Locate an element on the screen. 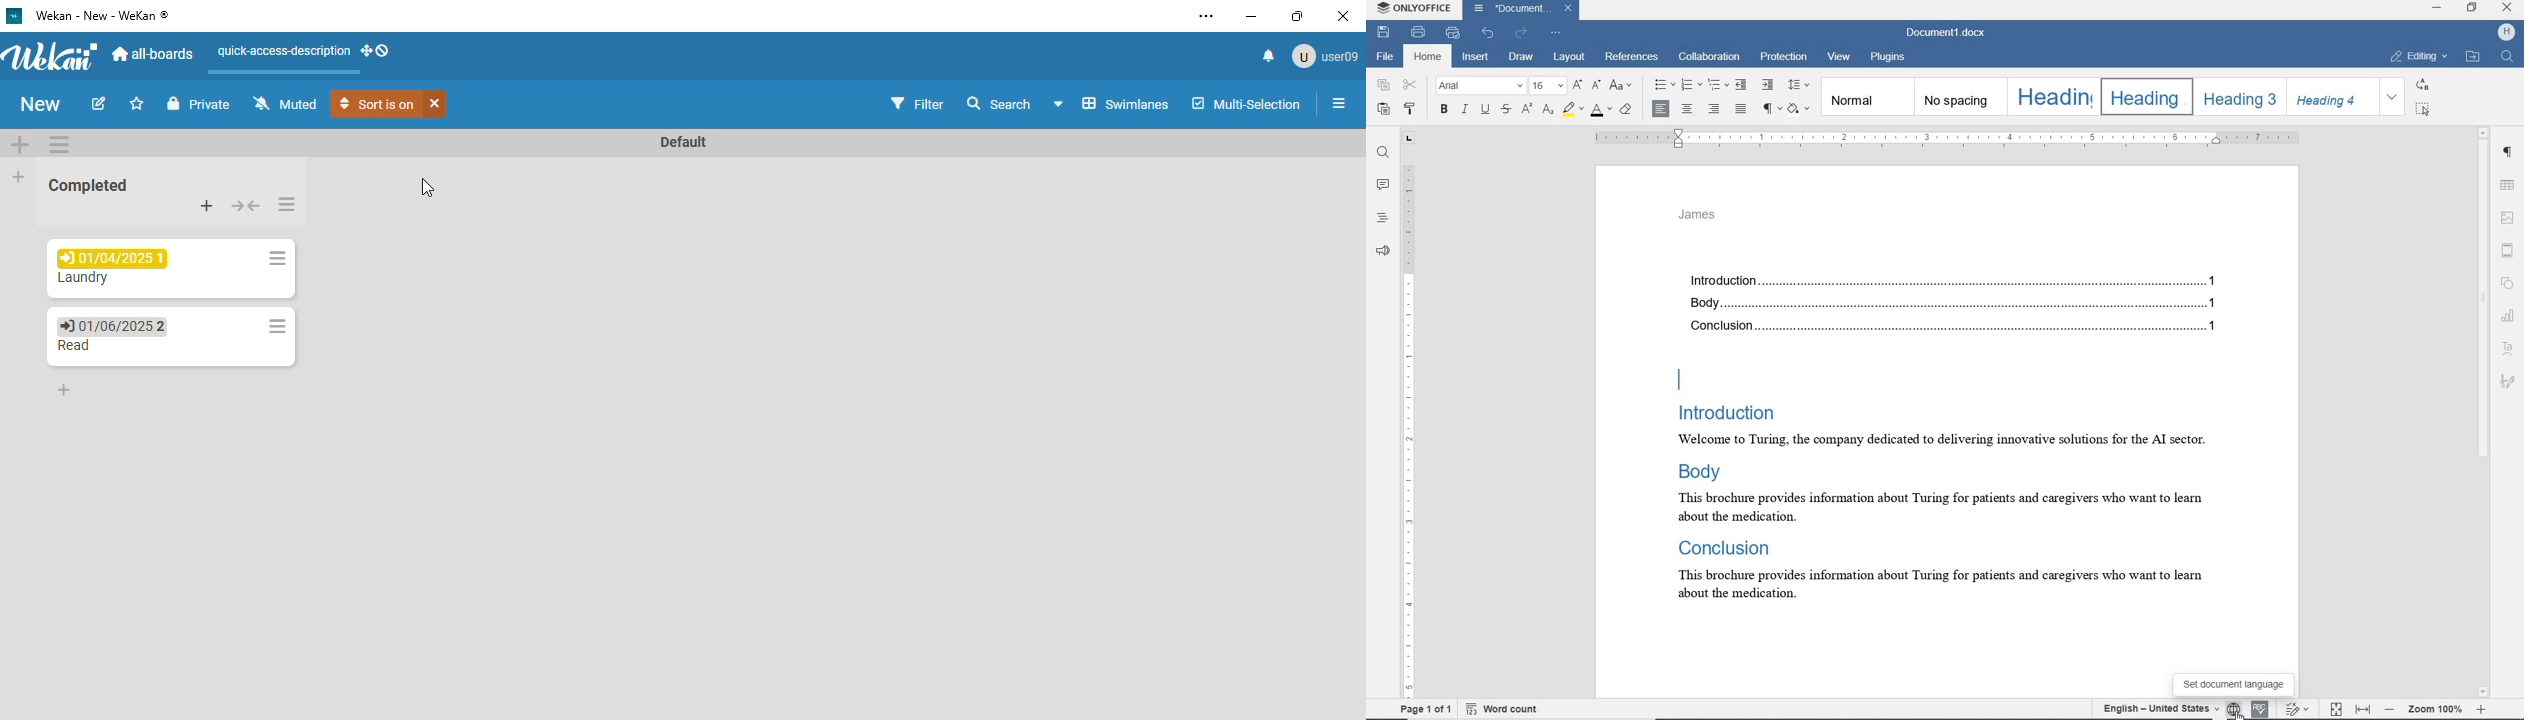 The image size is (2548, 728). Completed is located at coordinates (89, 185).